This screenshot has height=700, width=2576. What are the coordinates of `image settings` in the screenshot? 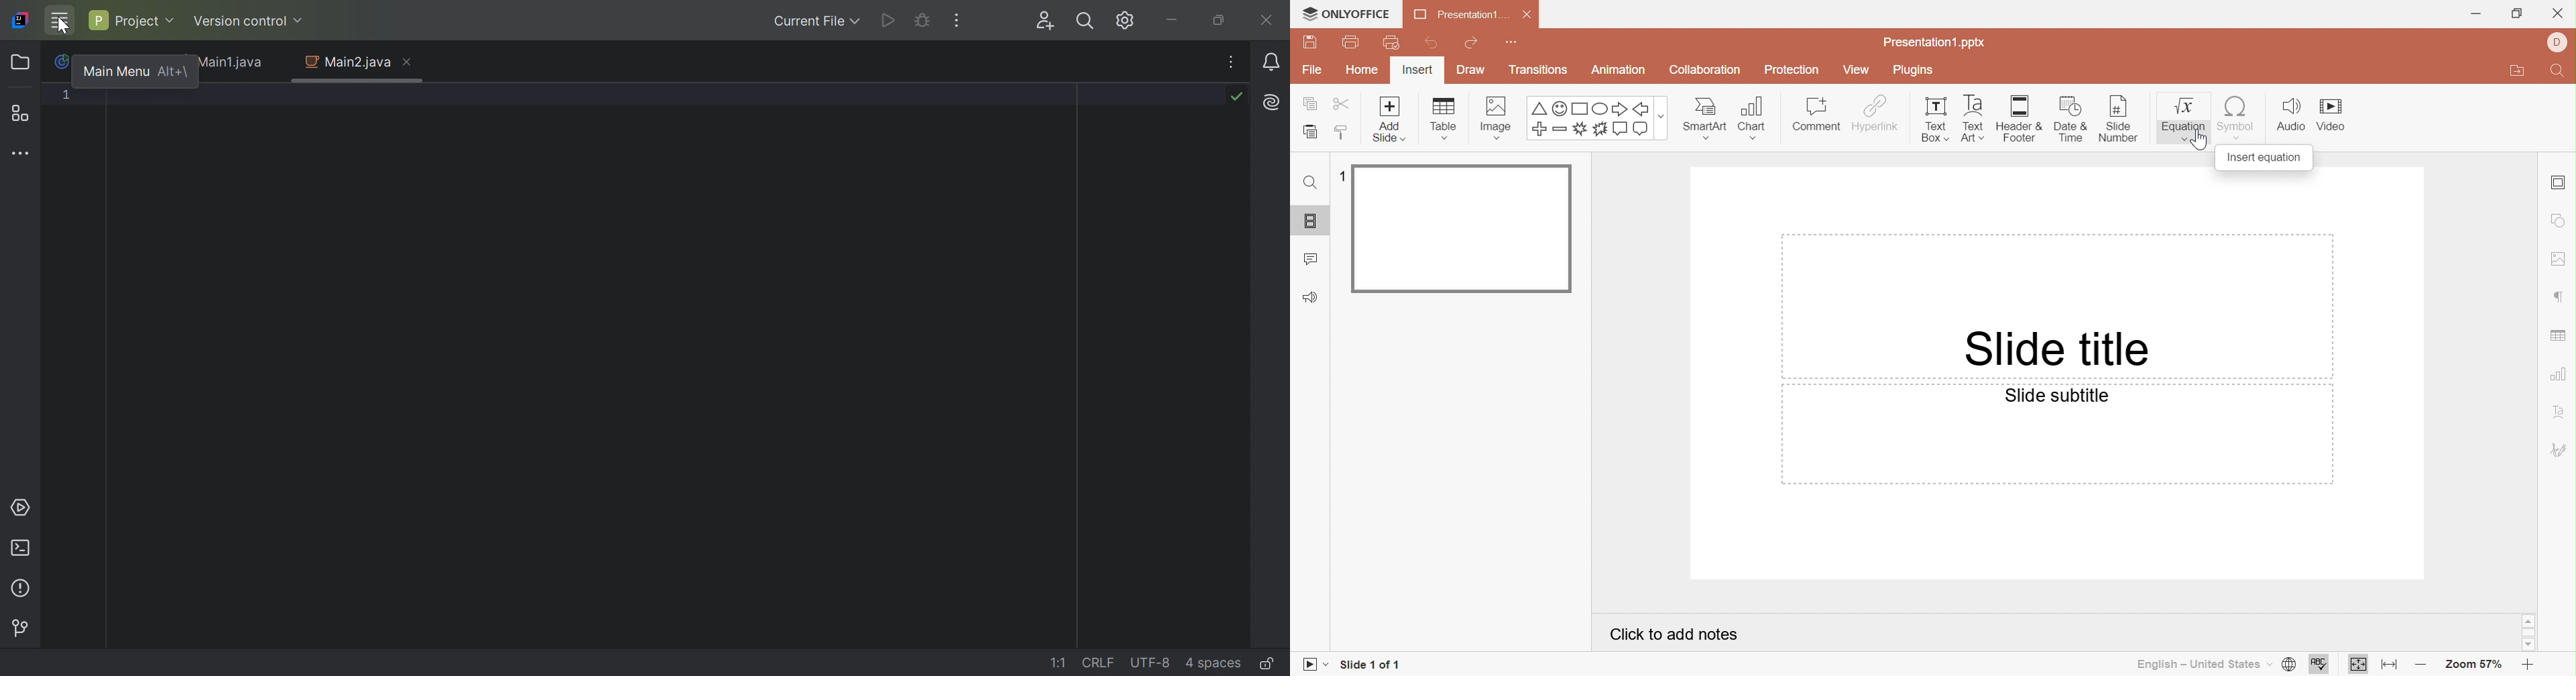 It's located at (2558, 258).